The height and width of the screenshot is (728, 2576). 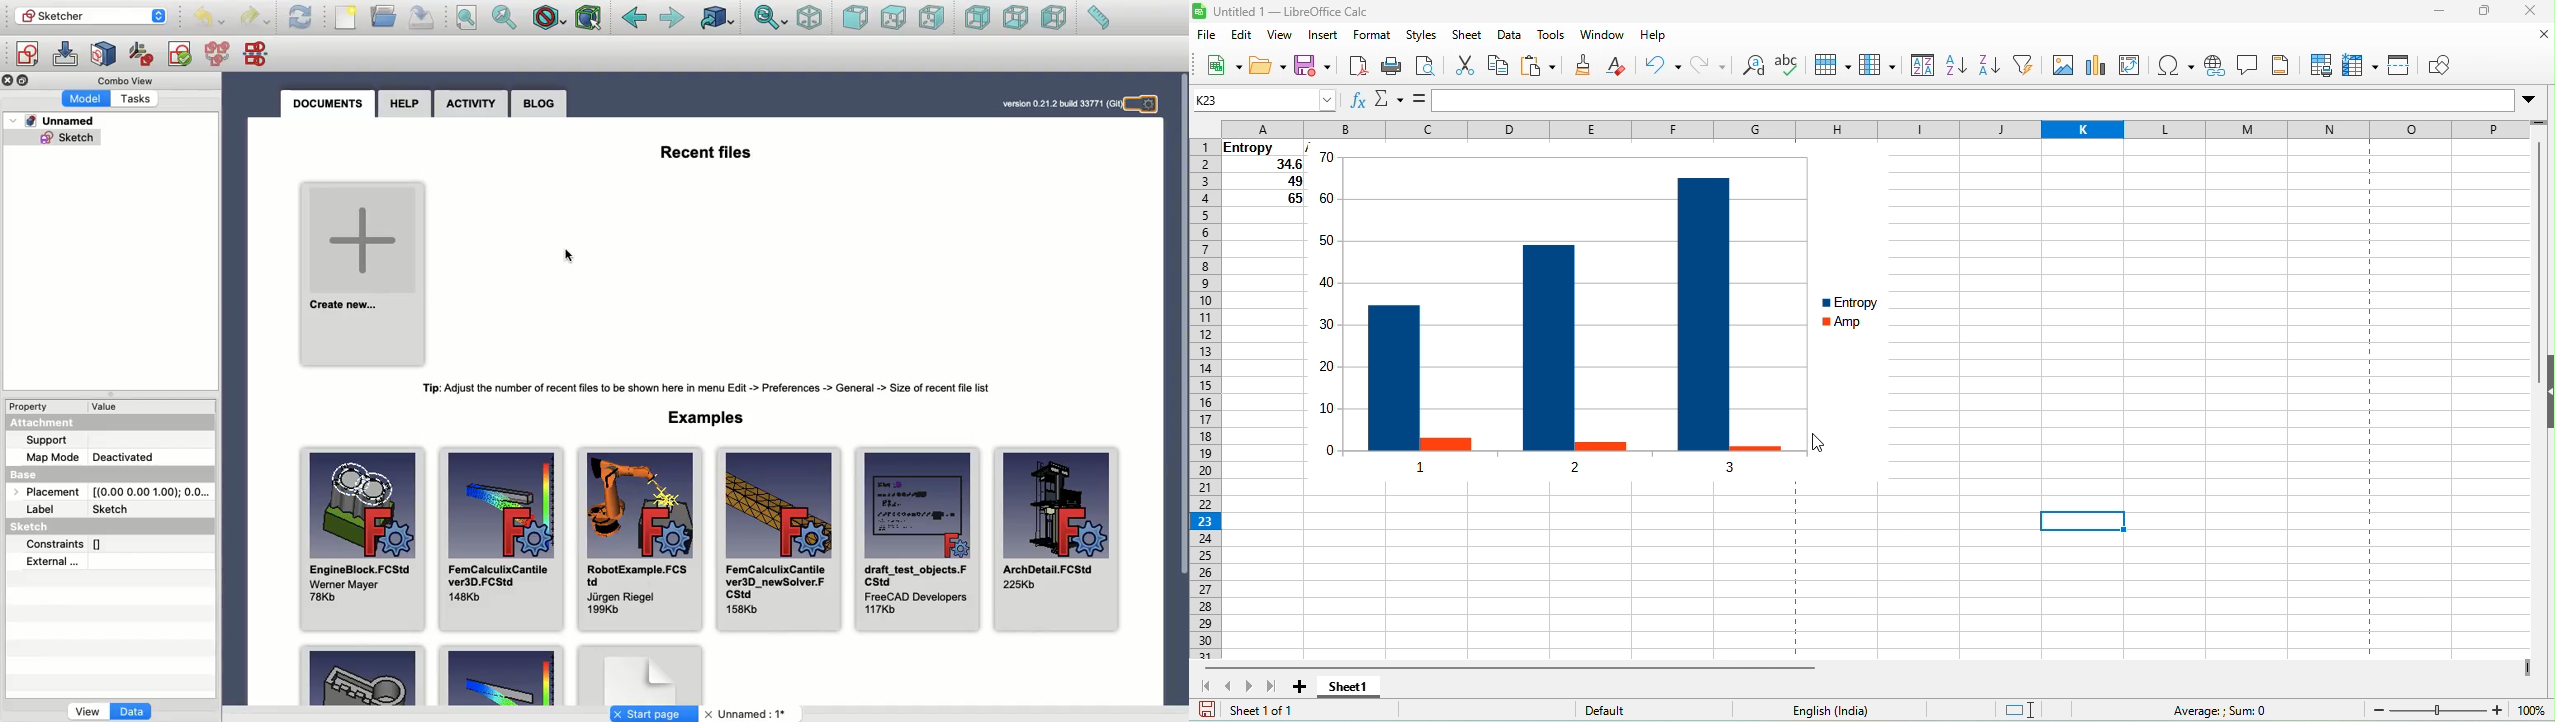 What do you see at coordinates (1356, 67) in the screenshot?
I see `export directly as pdf` at bounding box center [1356, 67].